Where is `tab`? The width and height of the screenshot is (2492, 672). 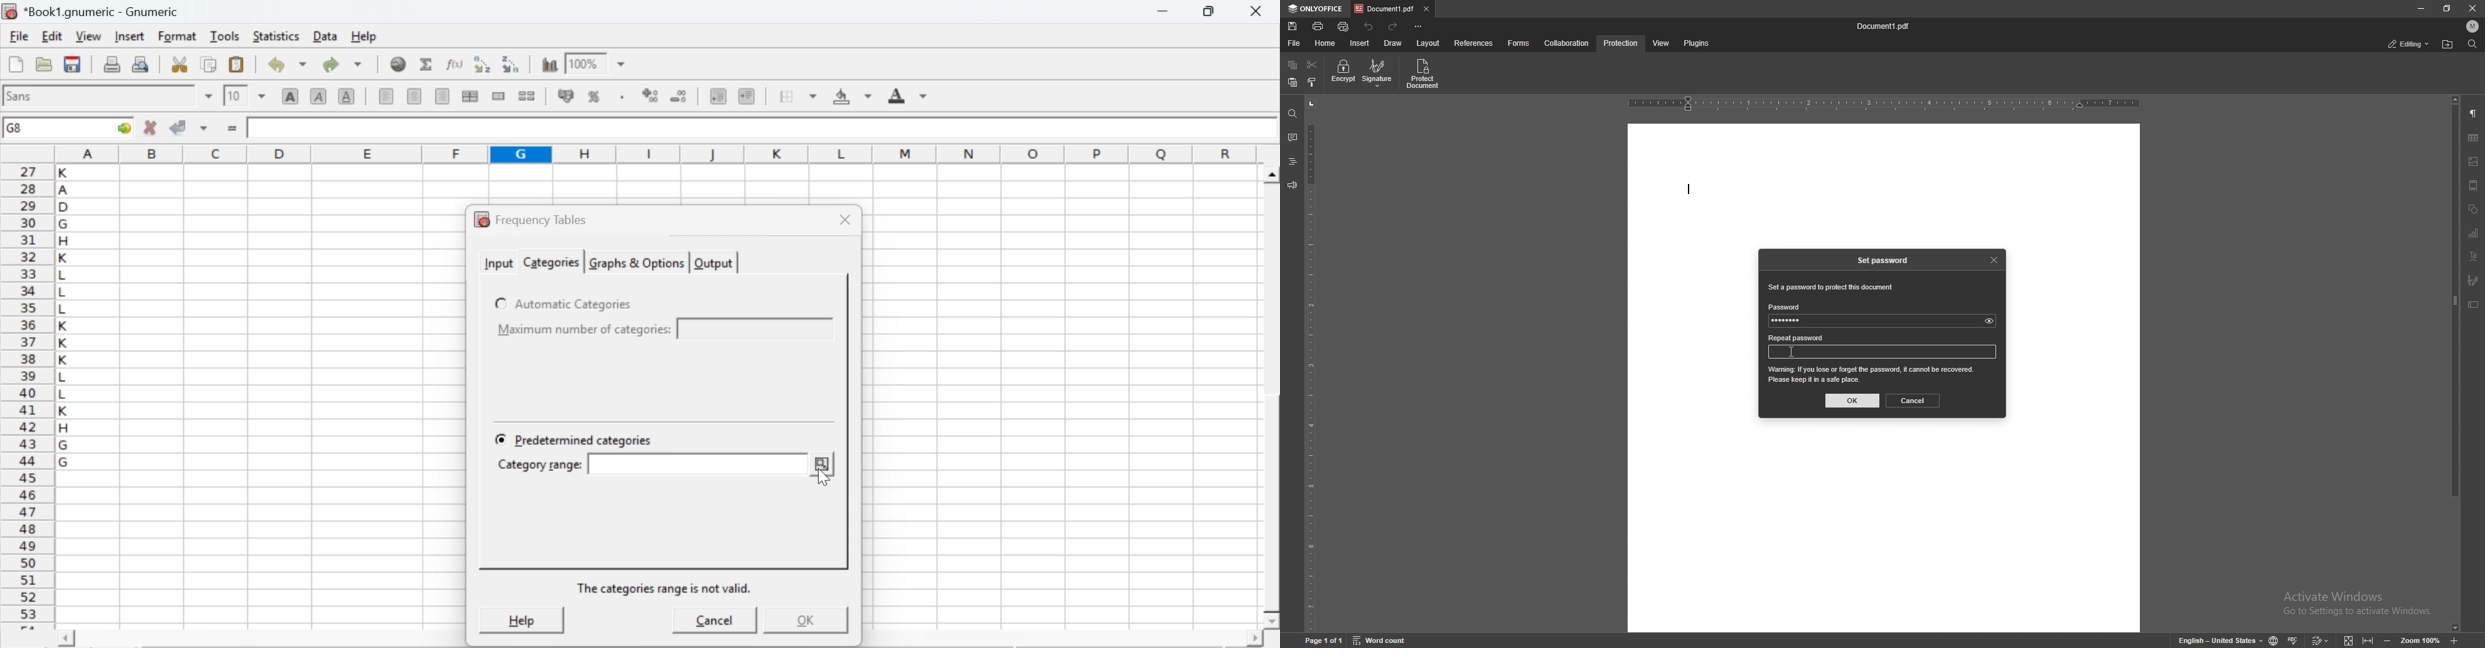
tab is located at coordinates (1385, 9).